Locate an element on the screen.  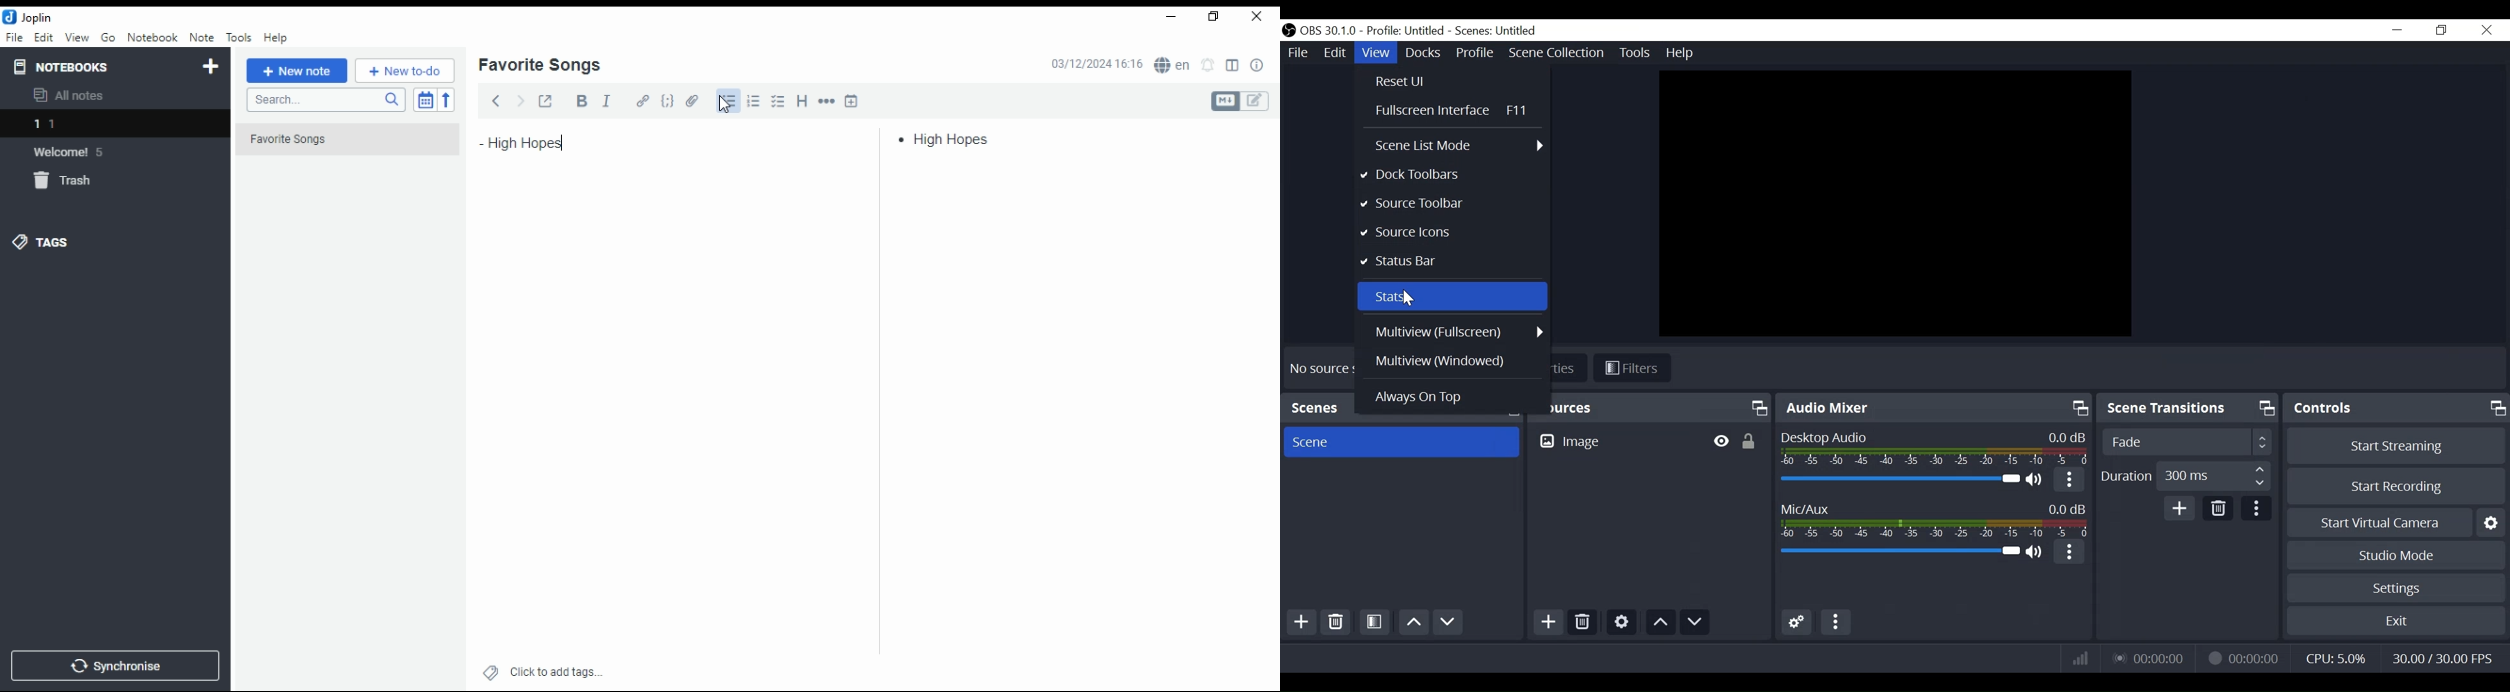
Scene Collection is located at coordinates (1558, 53).